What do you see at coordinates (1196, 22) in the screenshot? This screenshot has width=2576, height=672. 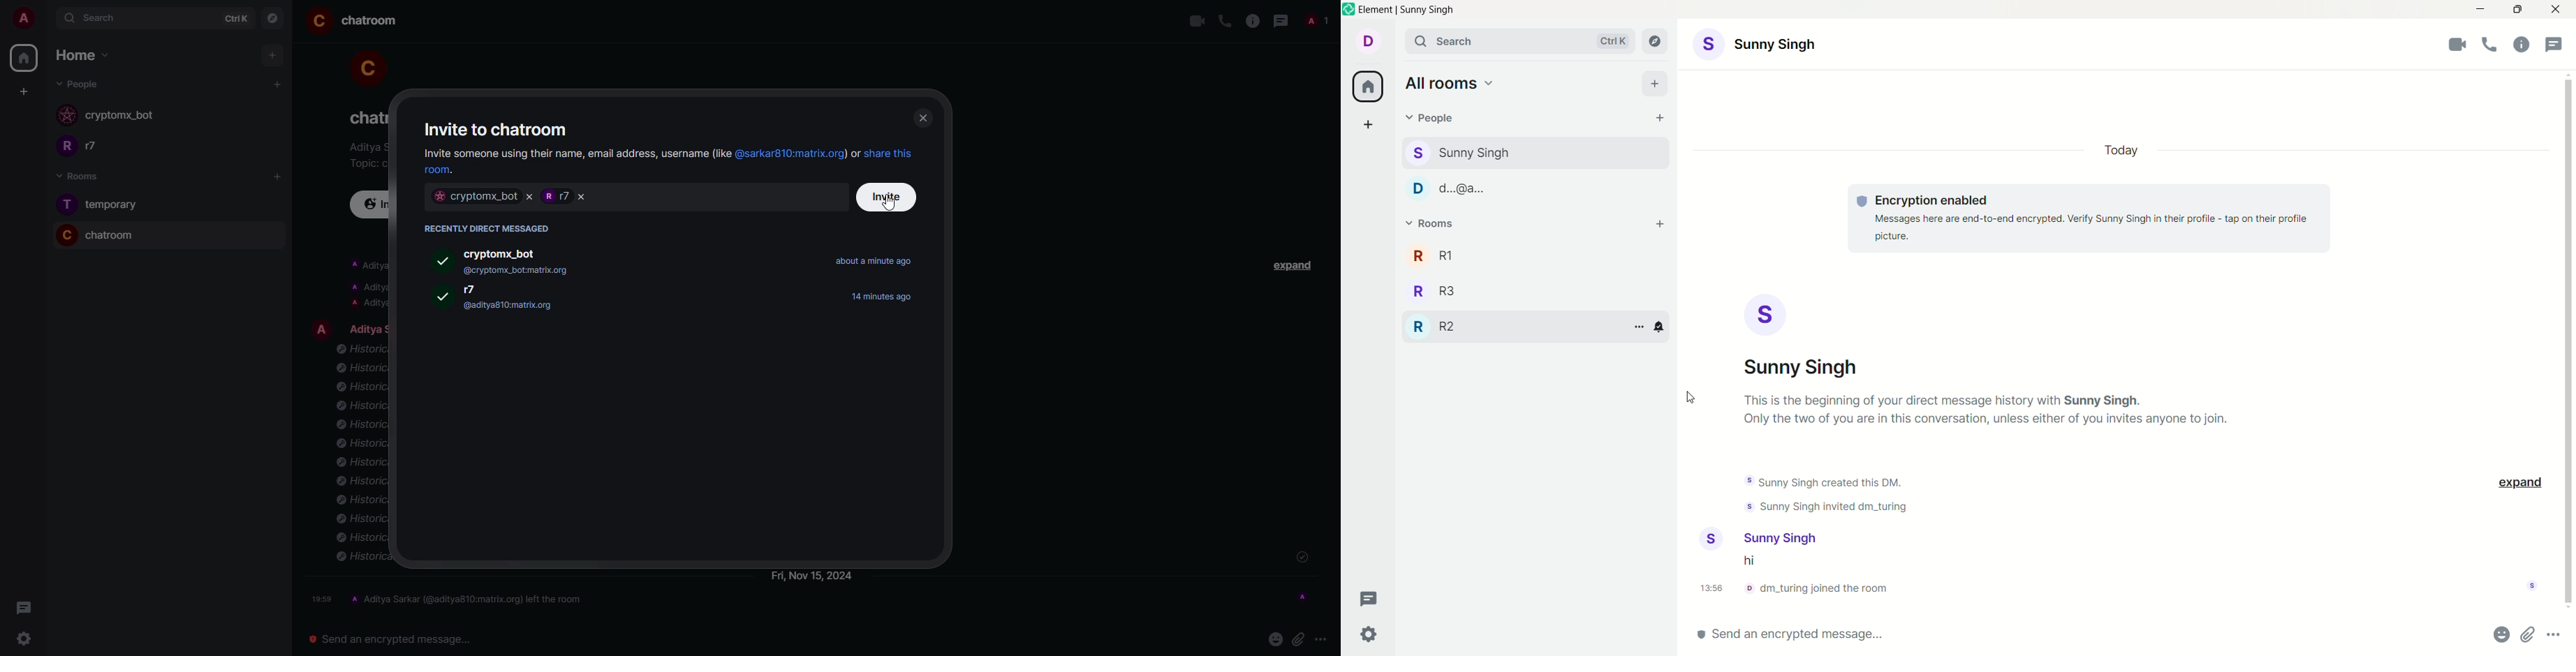 I see `video call` at bounding box center [1196, 22].